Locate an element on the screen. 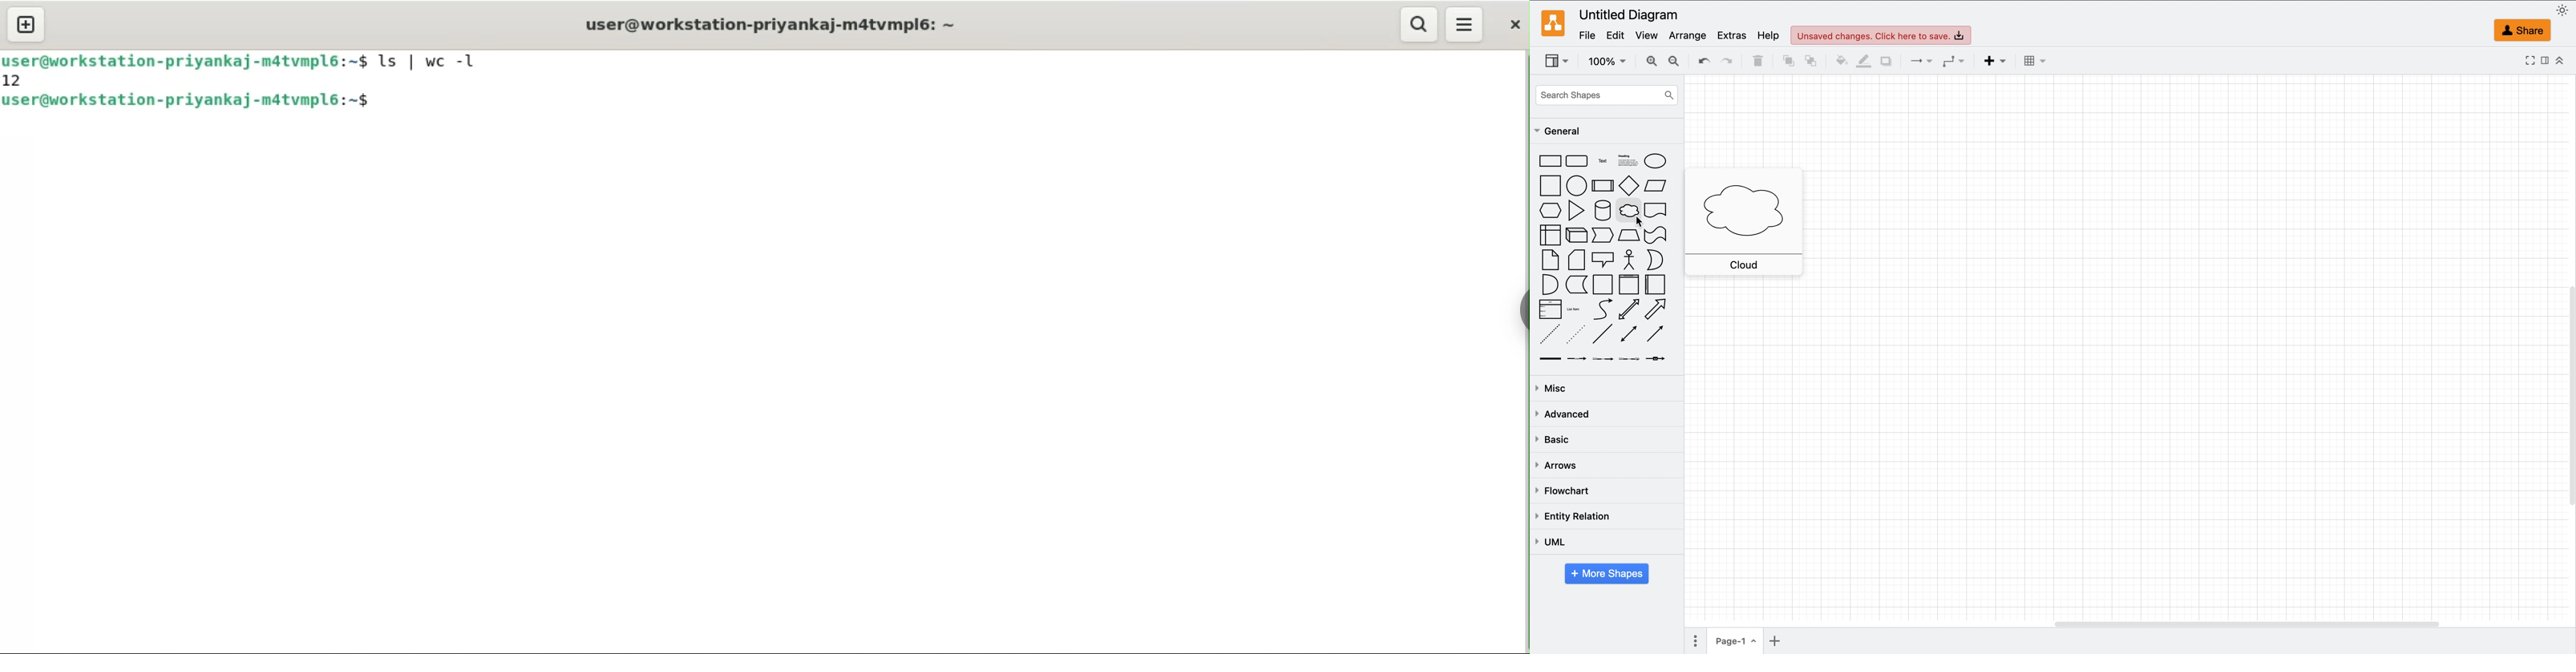  insert is located at coordinates (1993, 62).